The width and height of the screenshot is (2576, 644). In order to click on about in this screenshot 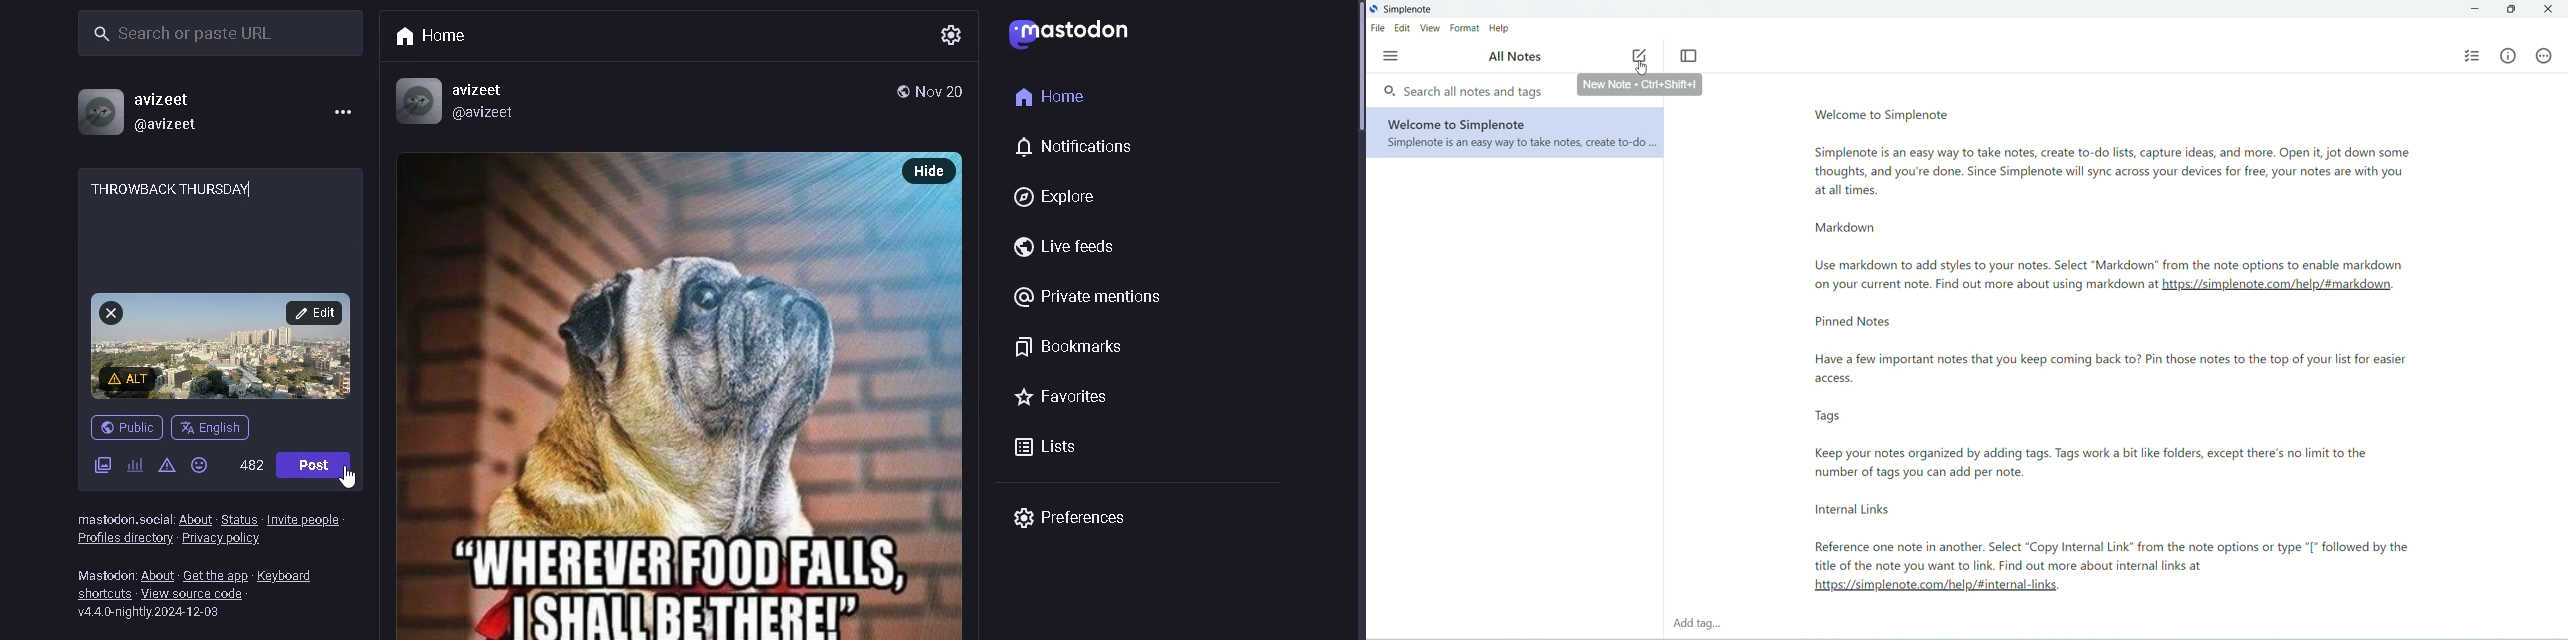, I will do `click(195, 519)`.